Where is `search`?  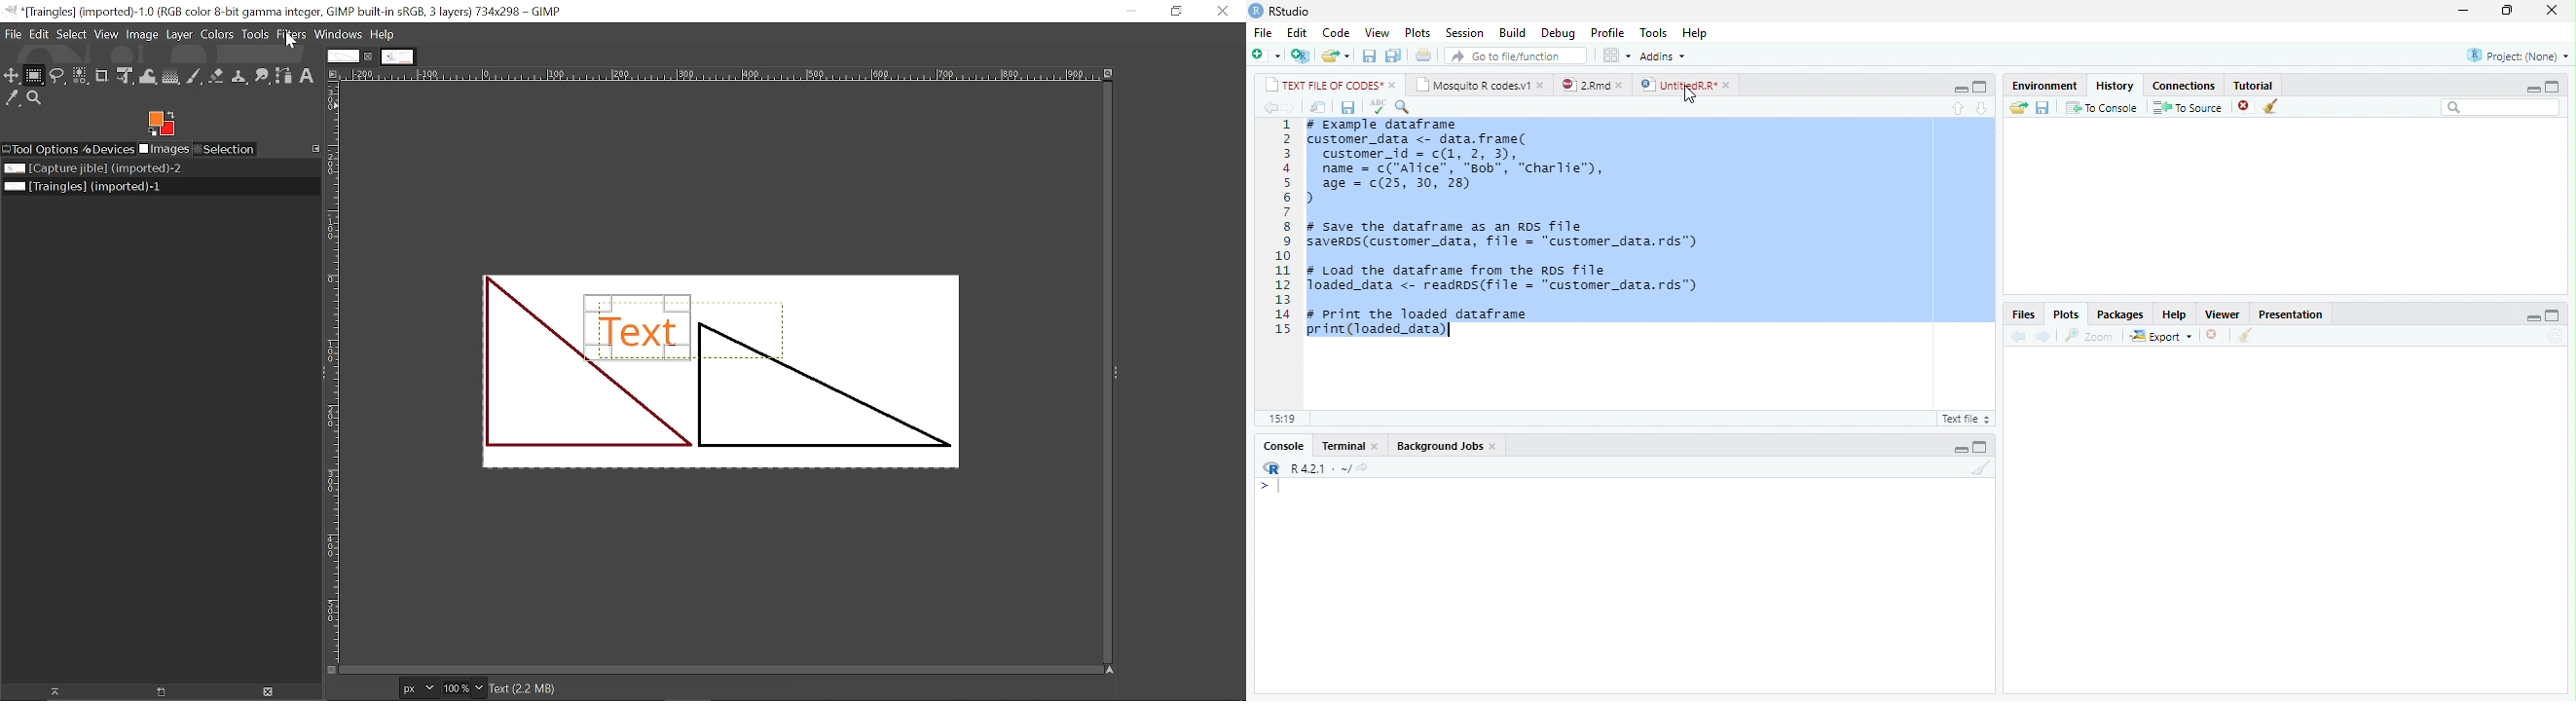 search is located at coordinates (1404, 107).